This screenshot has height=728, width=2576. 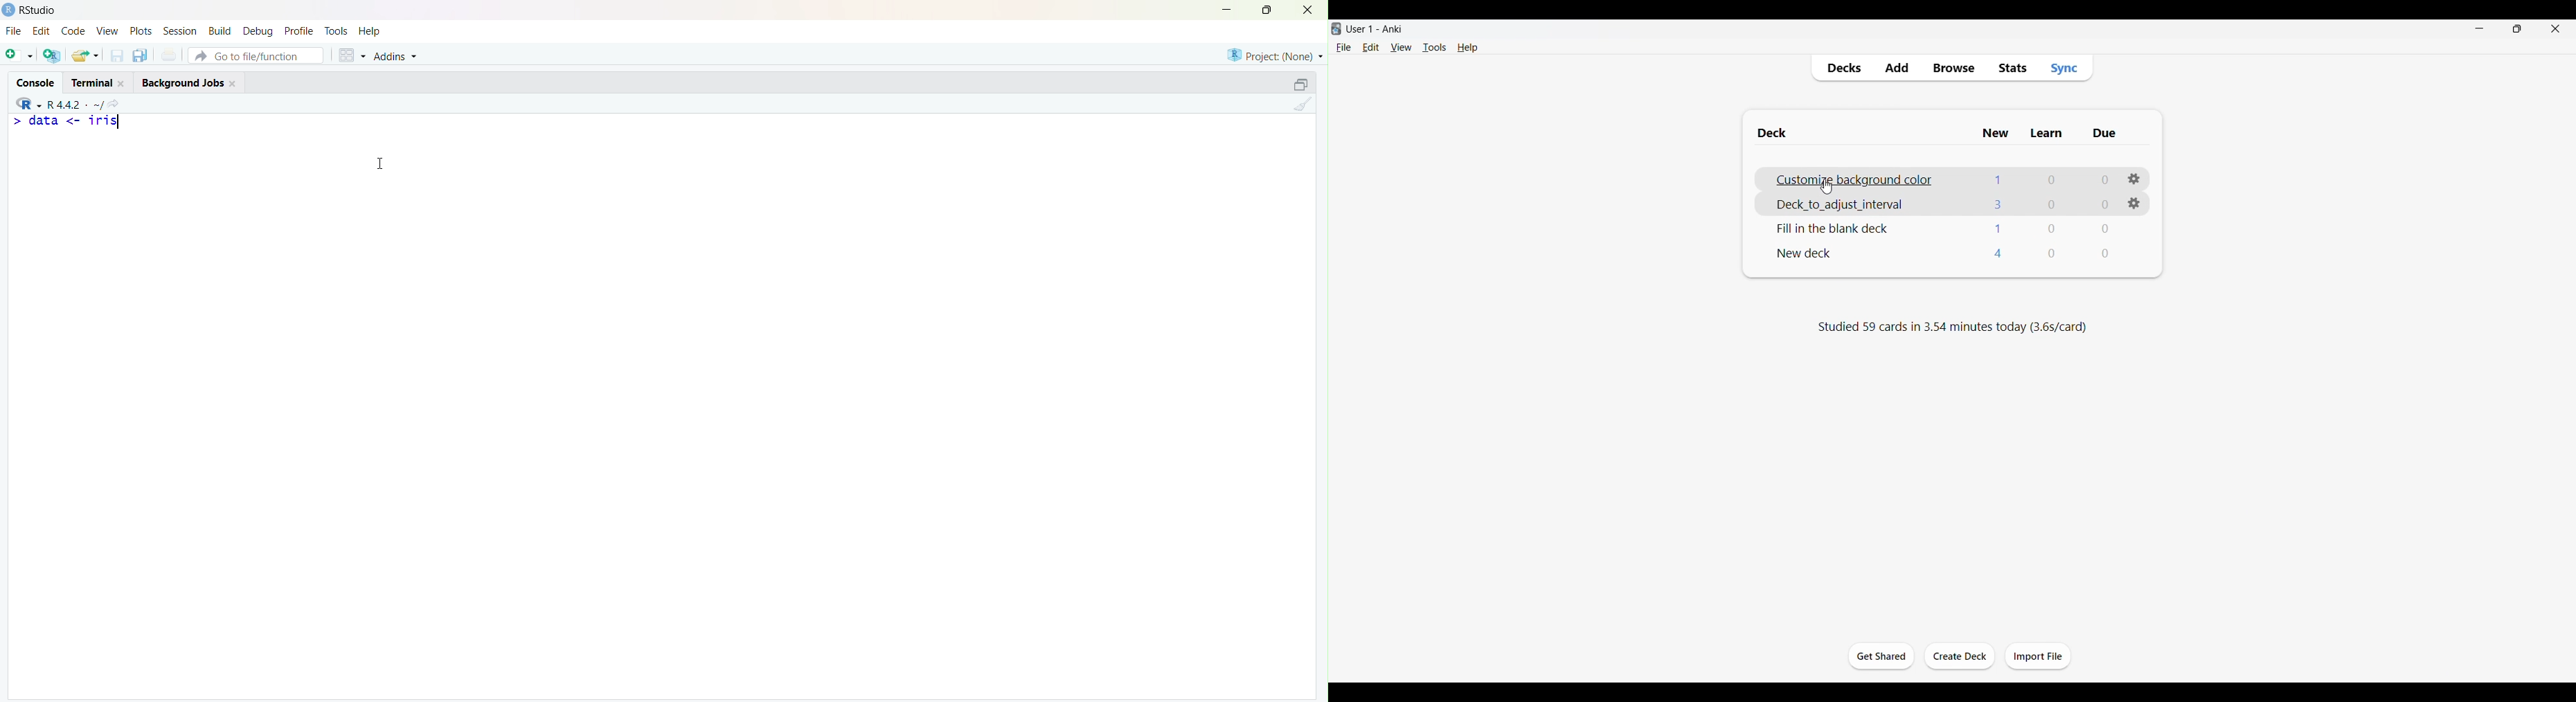 I want to click on Maximize, so click(x=1266, y=10).